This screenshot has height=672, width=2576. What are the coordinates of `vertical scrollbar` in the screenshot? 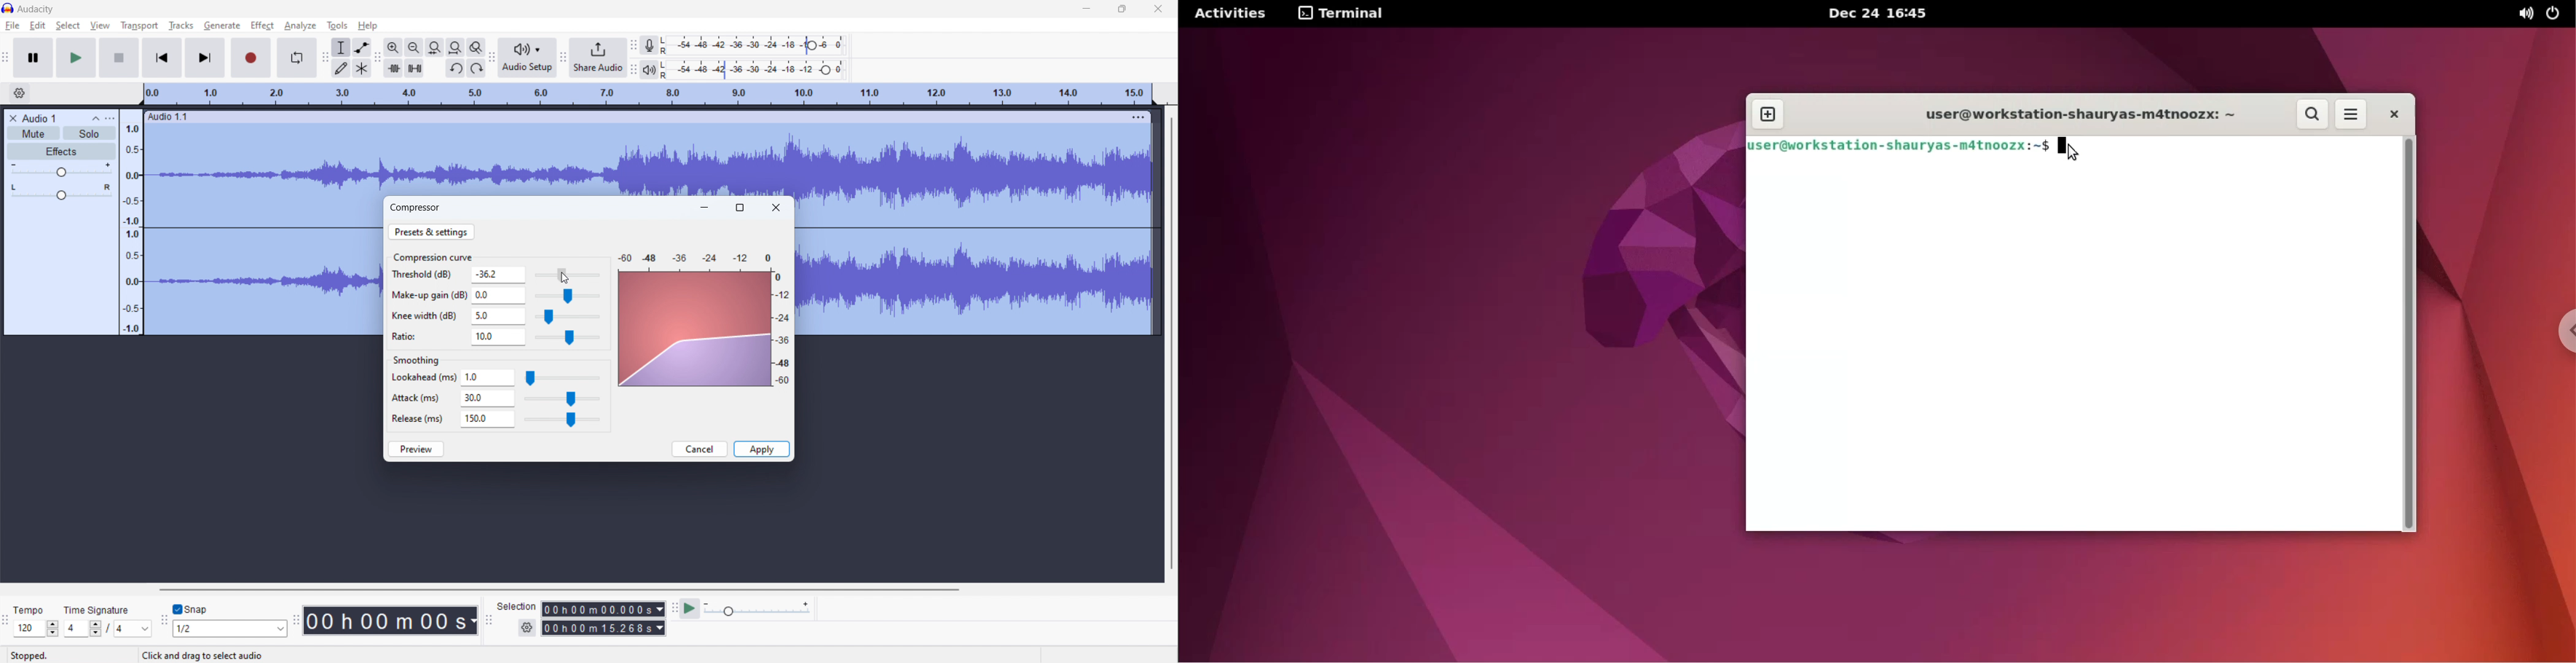 It's located at (1173, 339).